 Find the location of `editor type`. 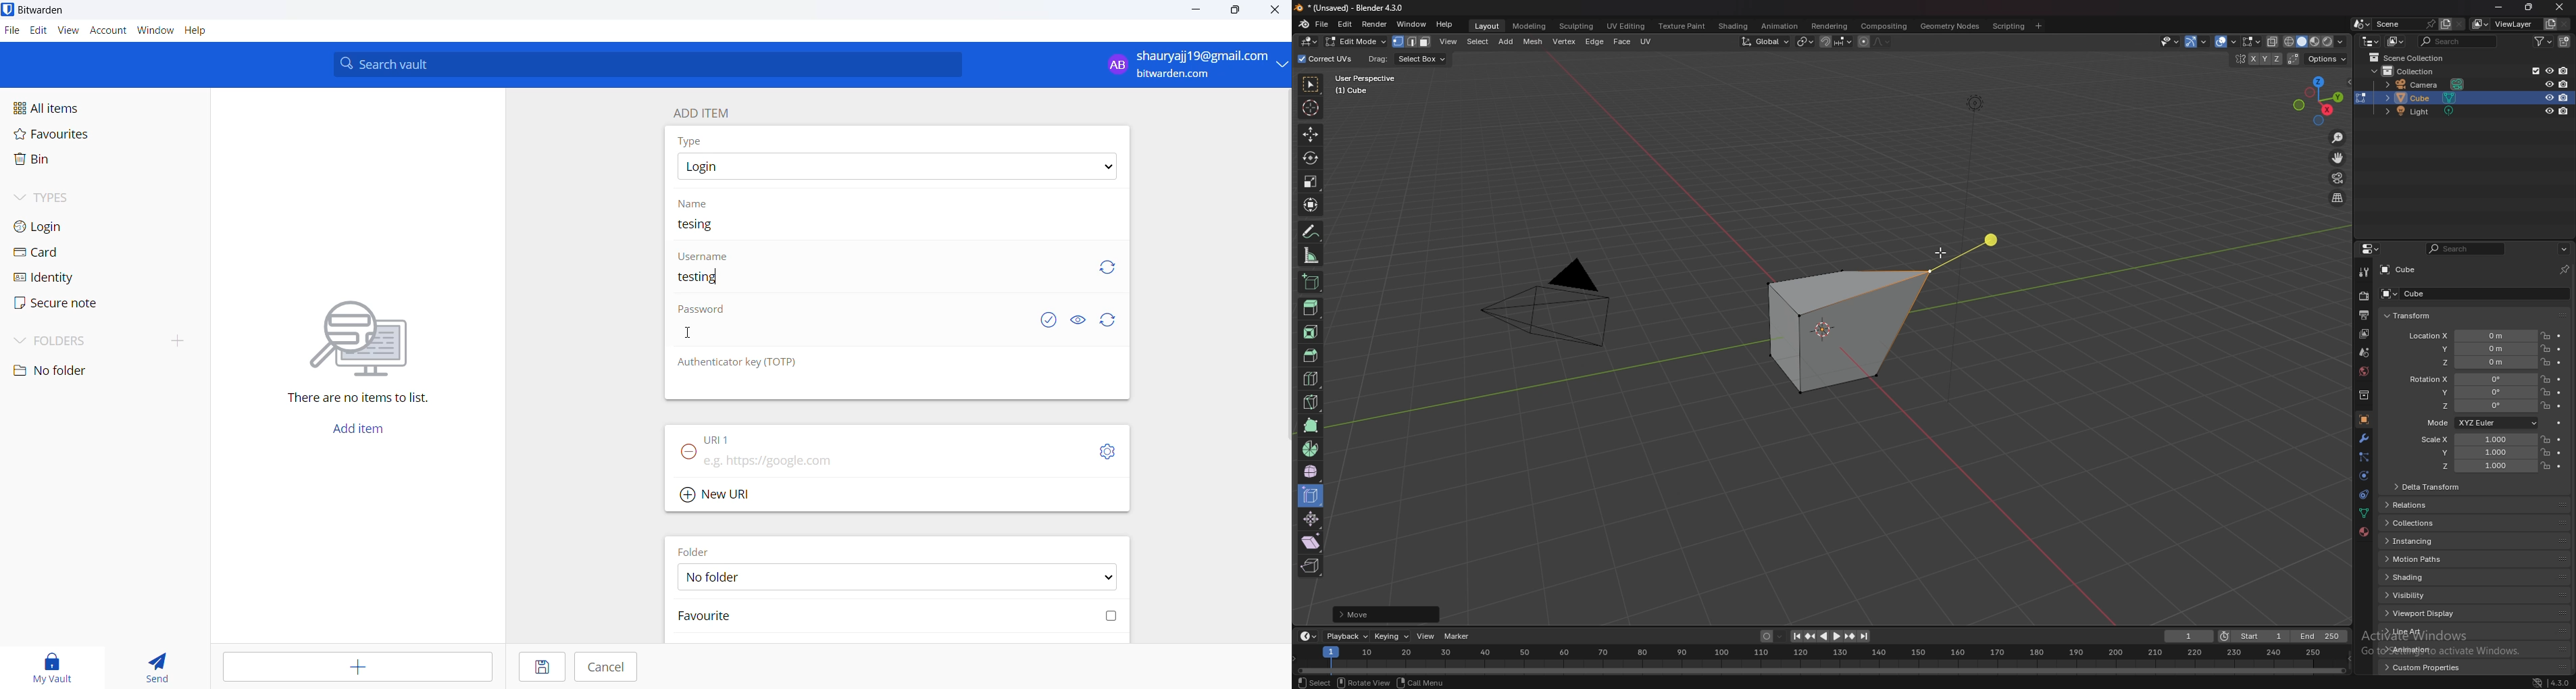

editor type is located at coordinates (1308, 636).